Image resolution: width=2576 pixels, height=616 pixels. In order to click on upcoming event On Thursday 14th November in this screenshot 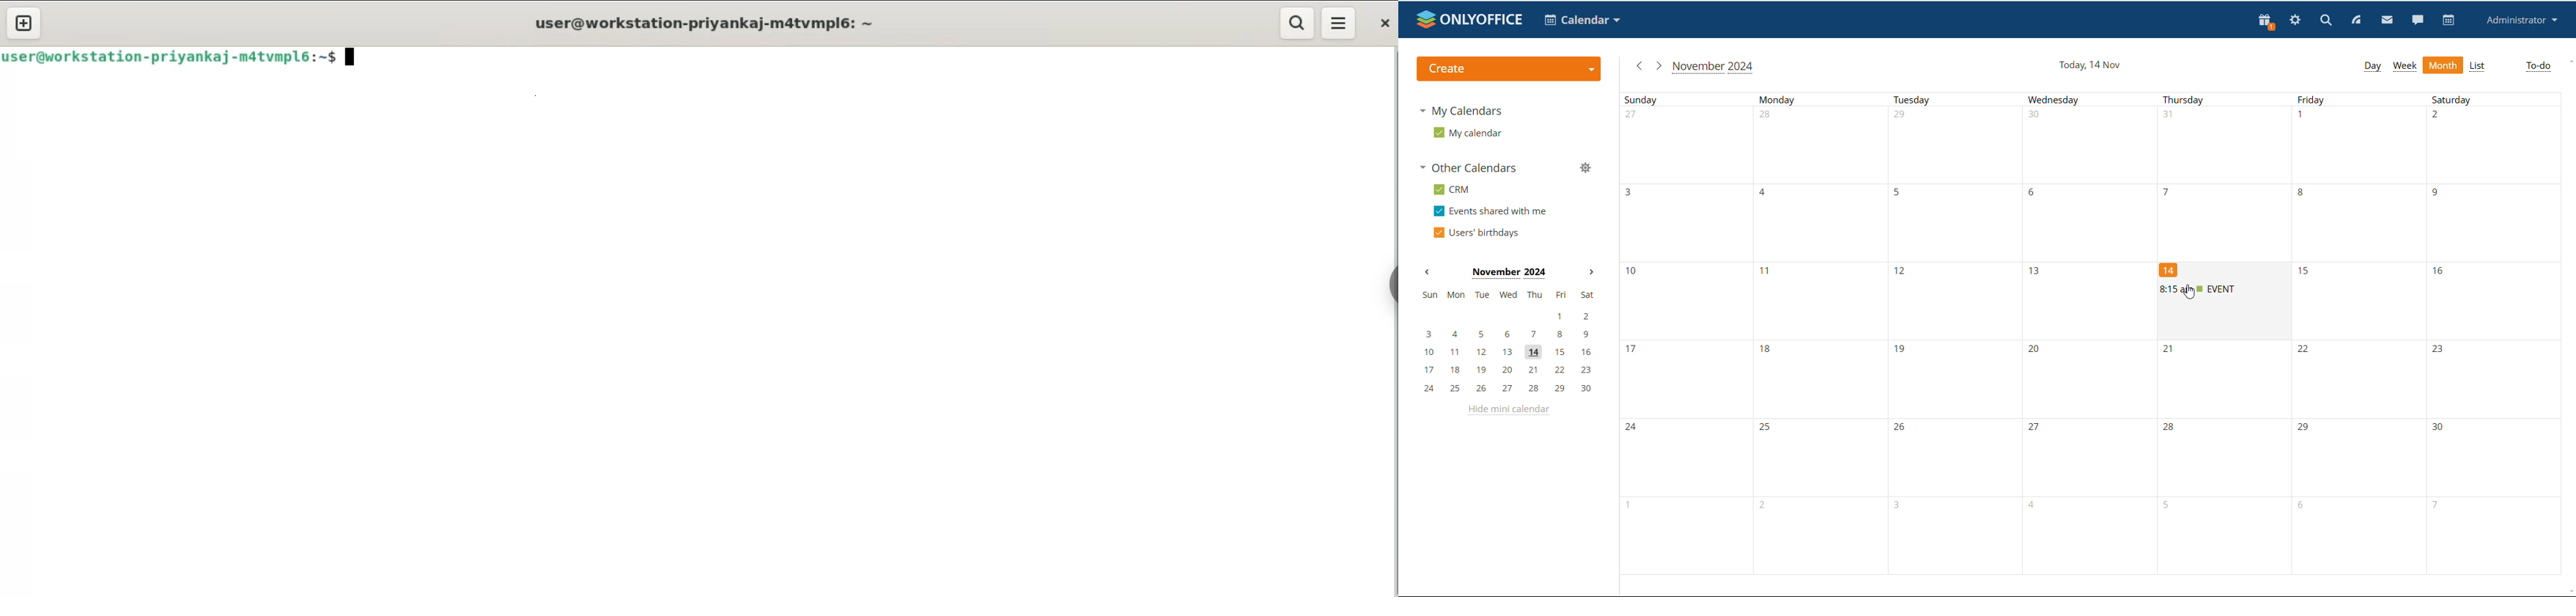, I will do `click(2225, 289)`.